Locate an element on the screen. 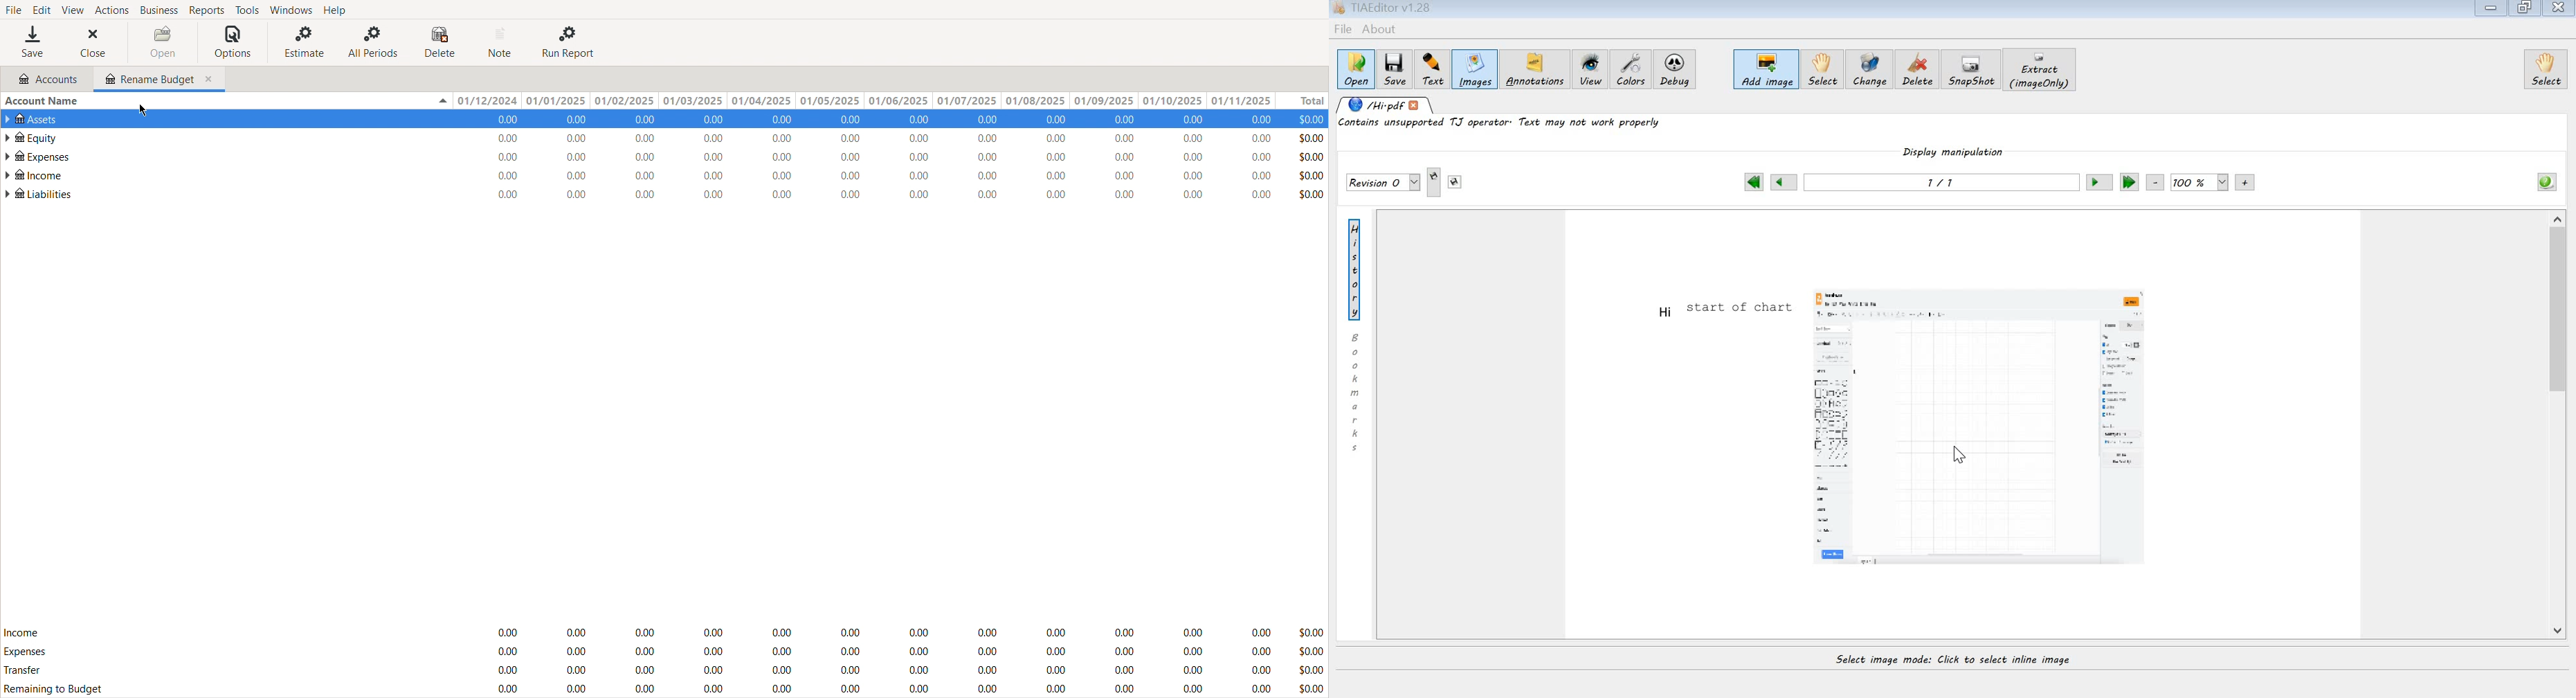 Image resolution: width=2576 pixels, height=700 pixels. file is located at coordinates (1342, 29).